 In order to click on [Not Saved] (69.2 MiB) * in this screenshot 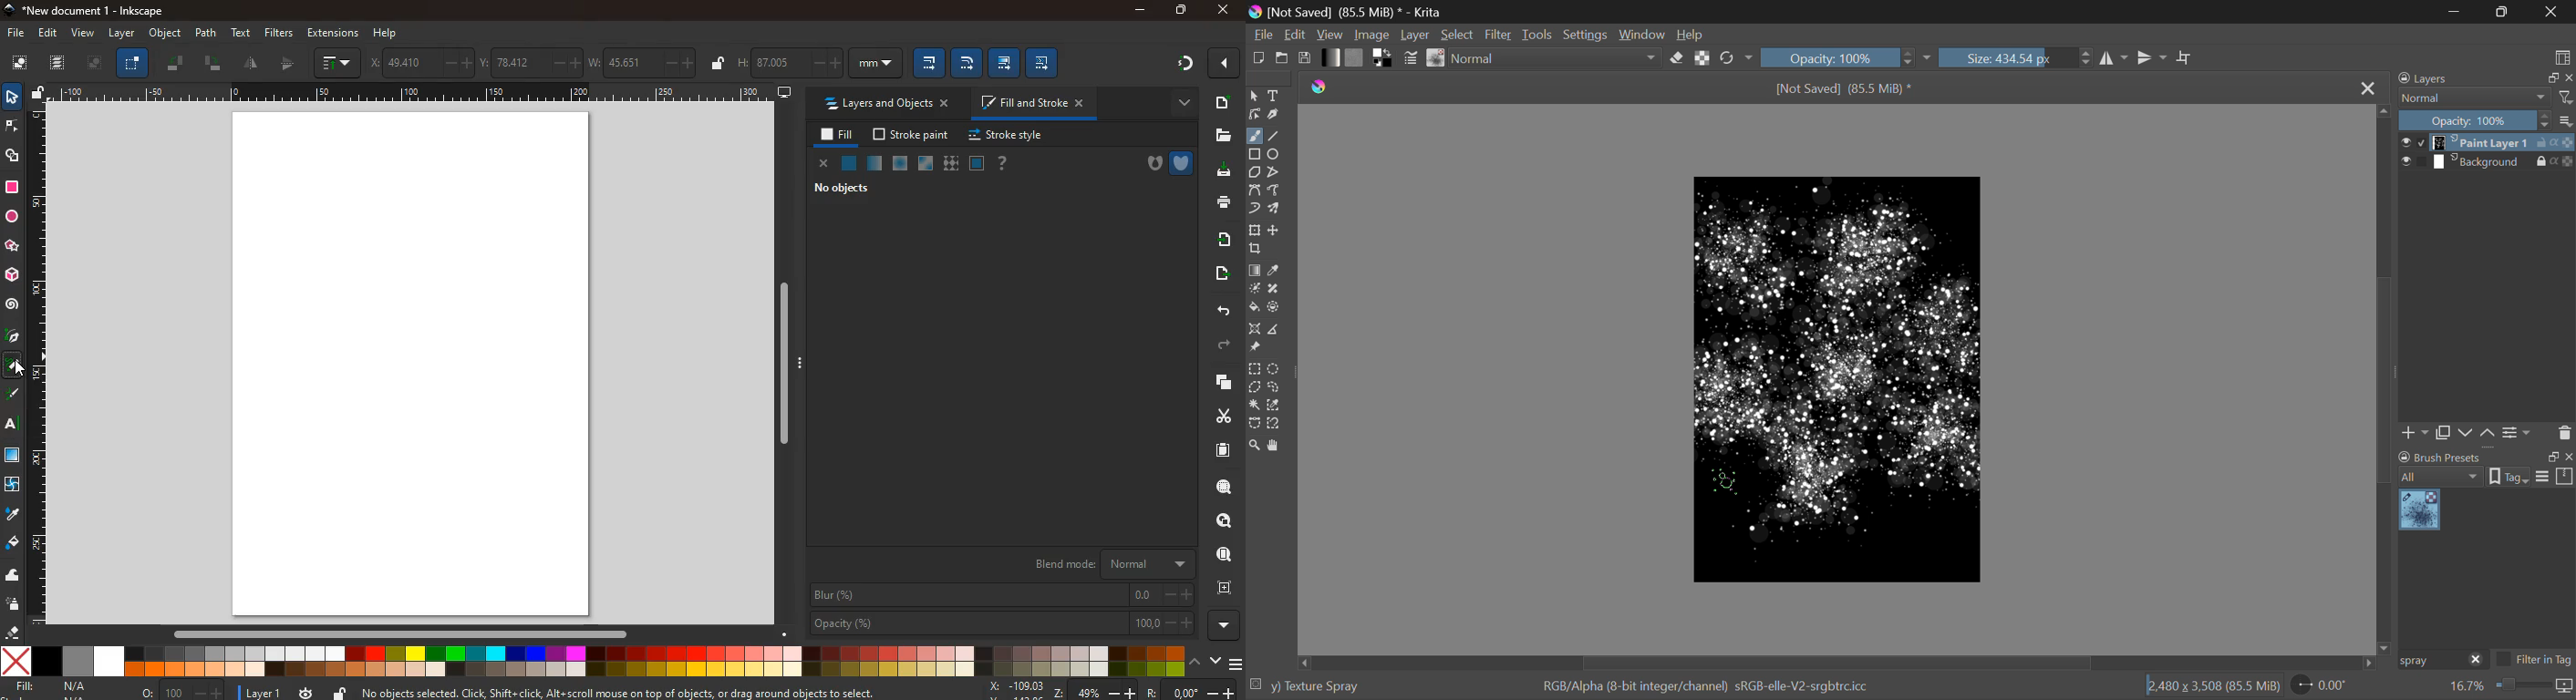, I will do `click(1845, 90)`.